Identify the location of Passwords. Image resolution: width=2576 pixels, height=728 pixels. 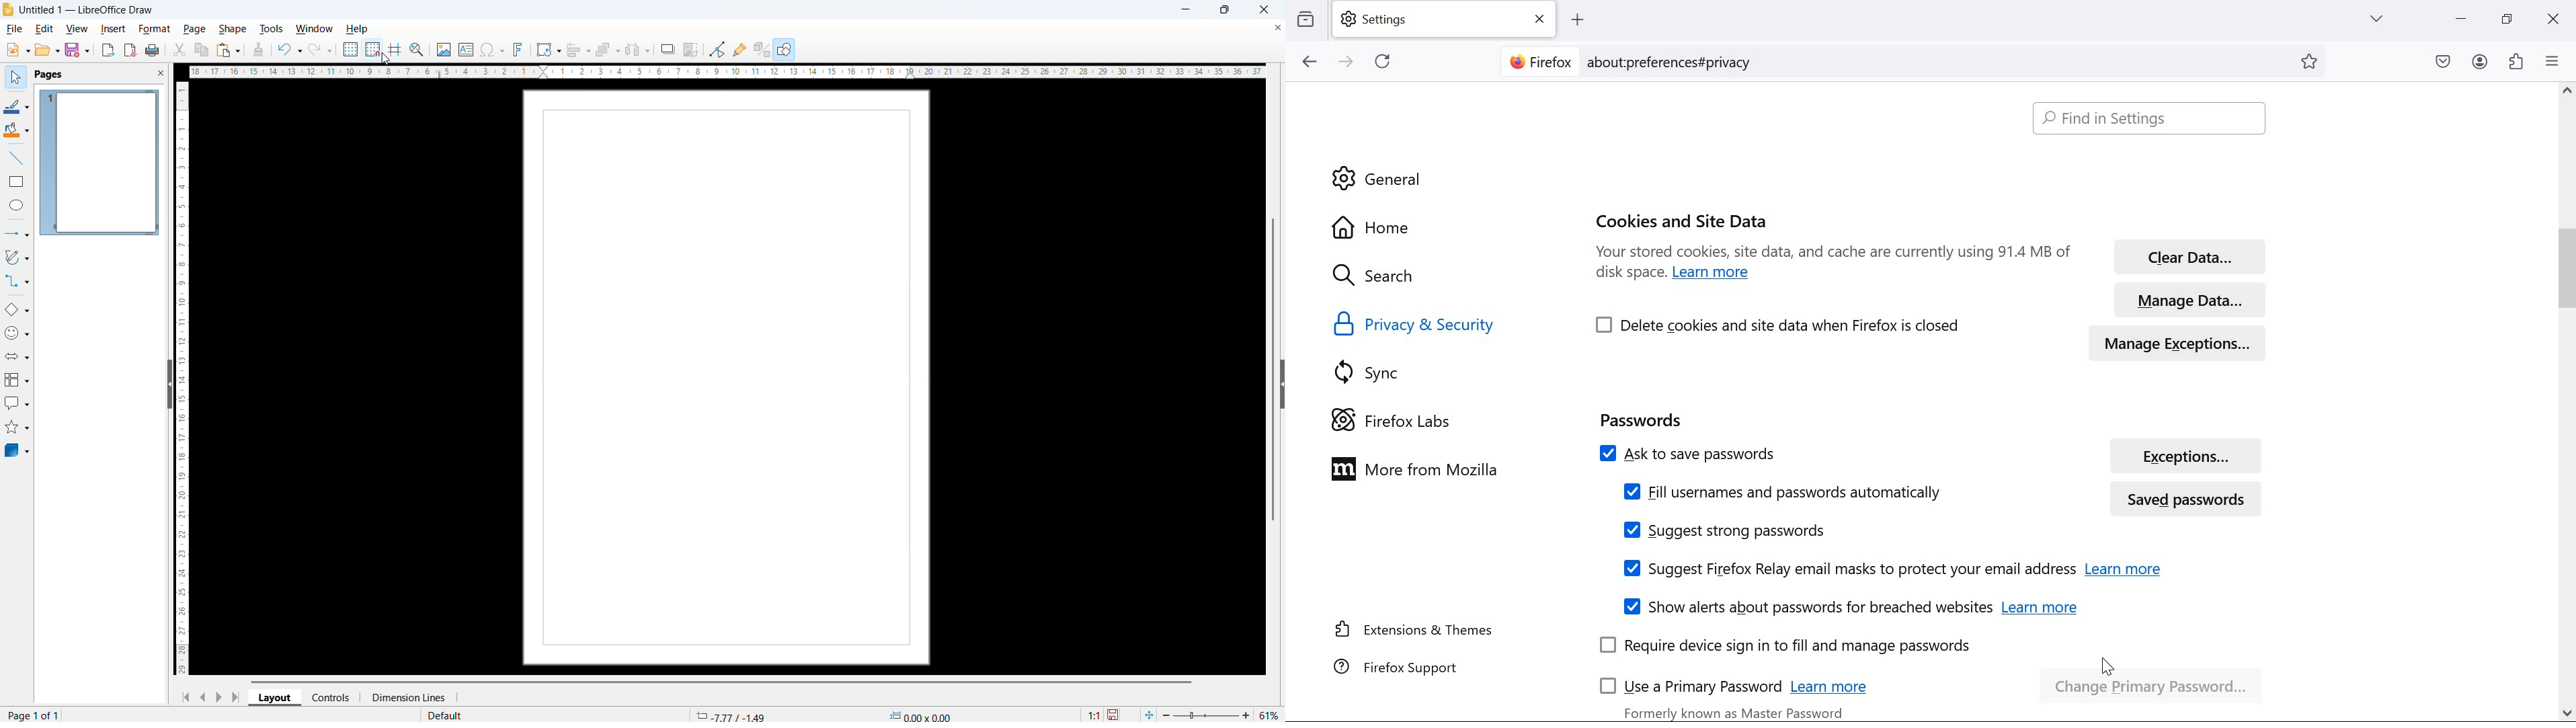
(1640, 417).